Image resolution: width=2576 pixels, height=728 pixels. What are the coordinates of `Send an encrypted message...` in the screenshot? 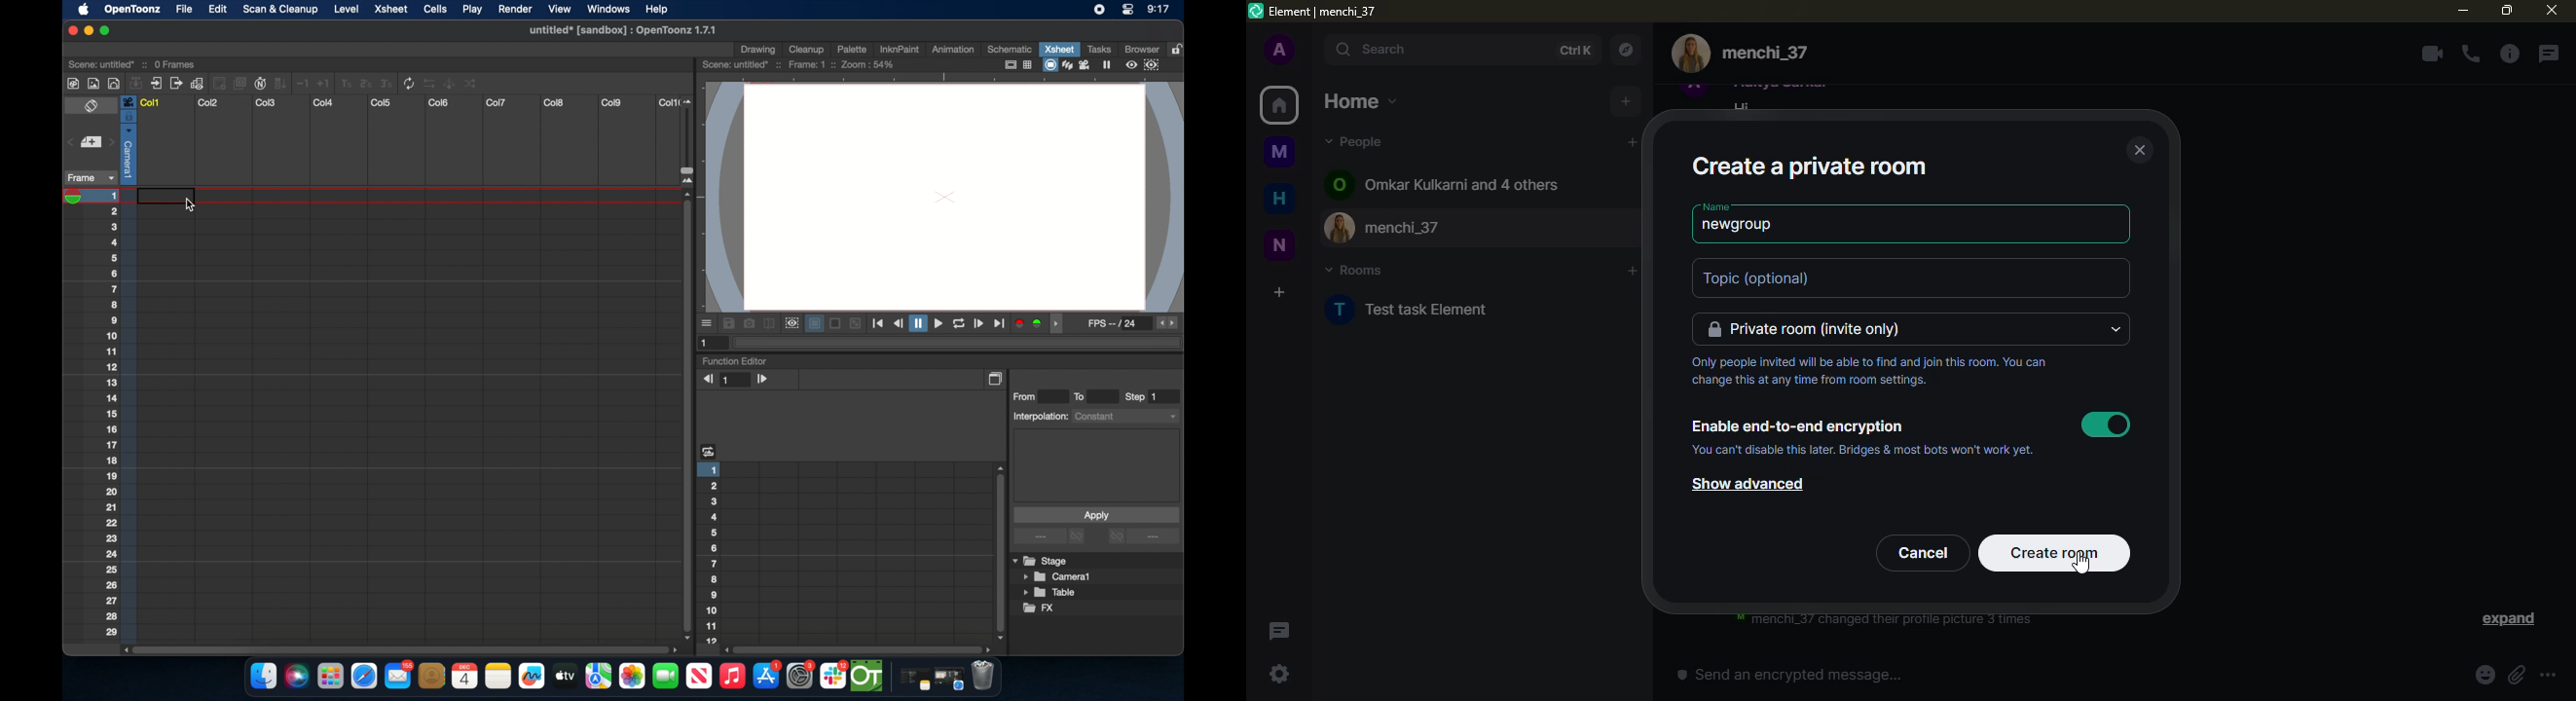 It's located at (1789, 674).